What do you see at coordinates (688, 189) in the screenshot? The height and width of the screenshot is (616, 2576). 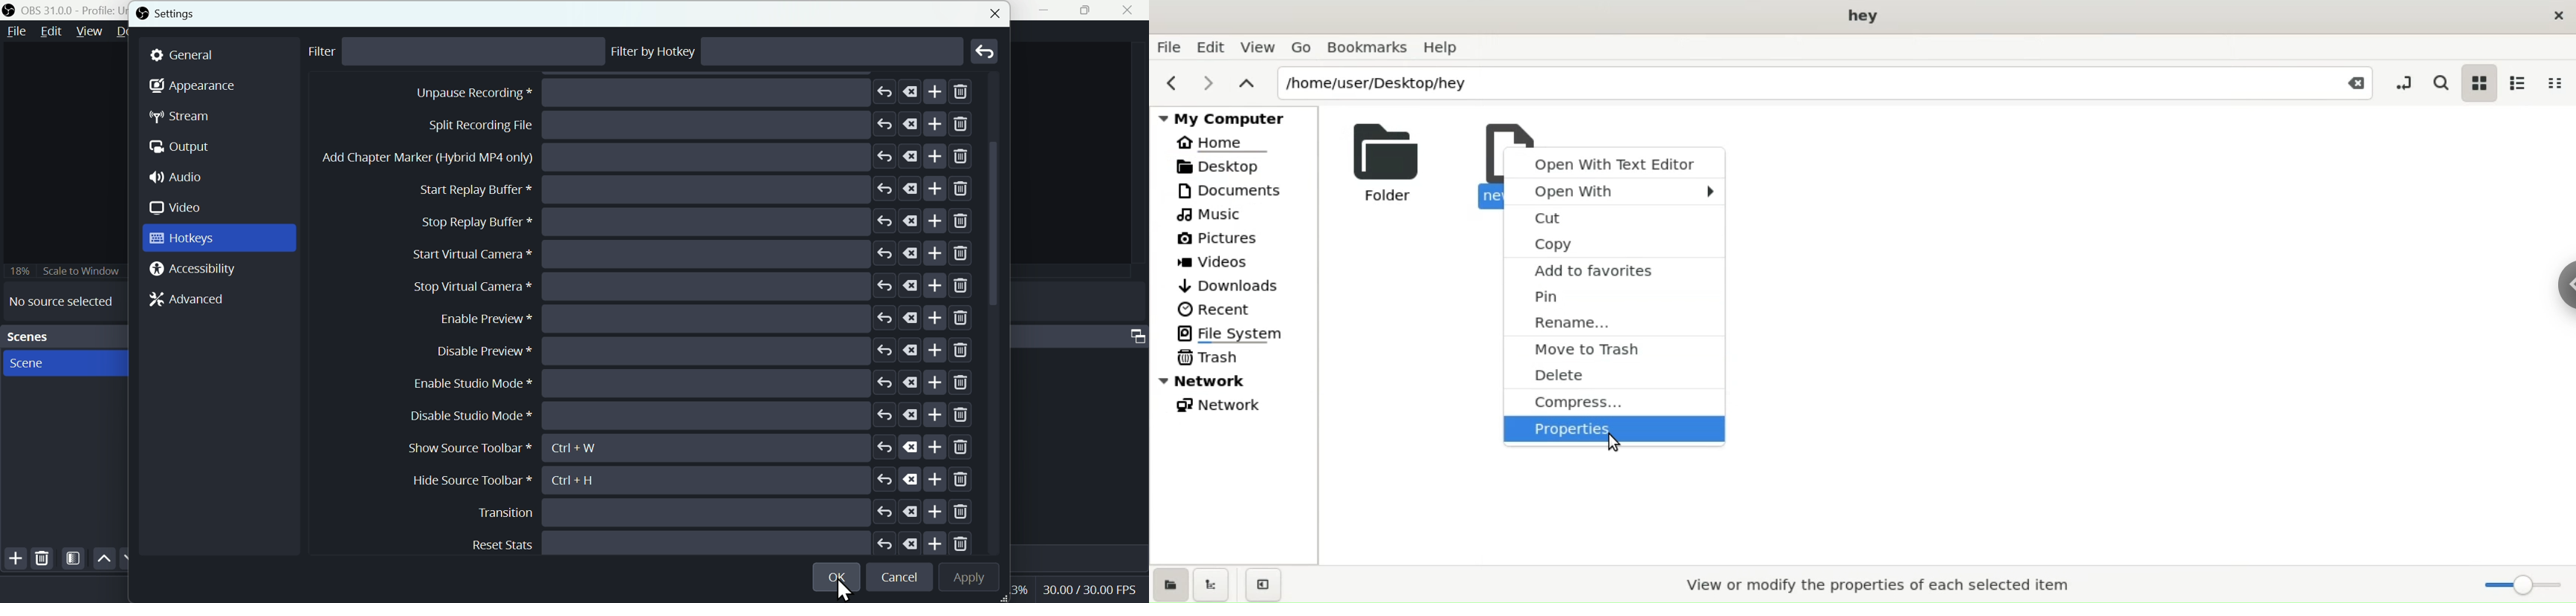 I see `Pause recording` at bounding box center [688, 189].